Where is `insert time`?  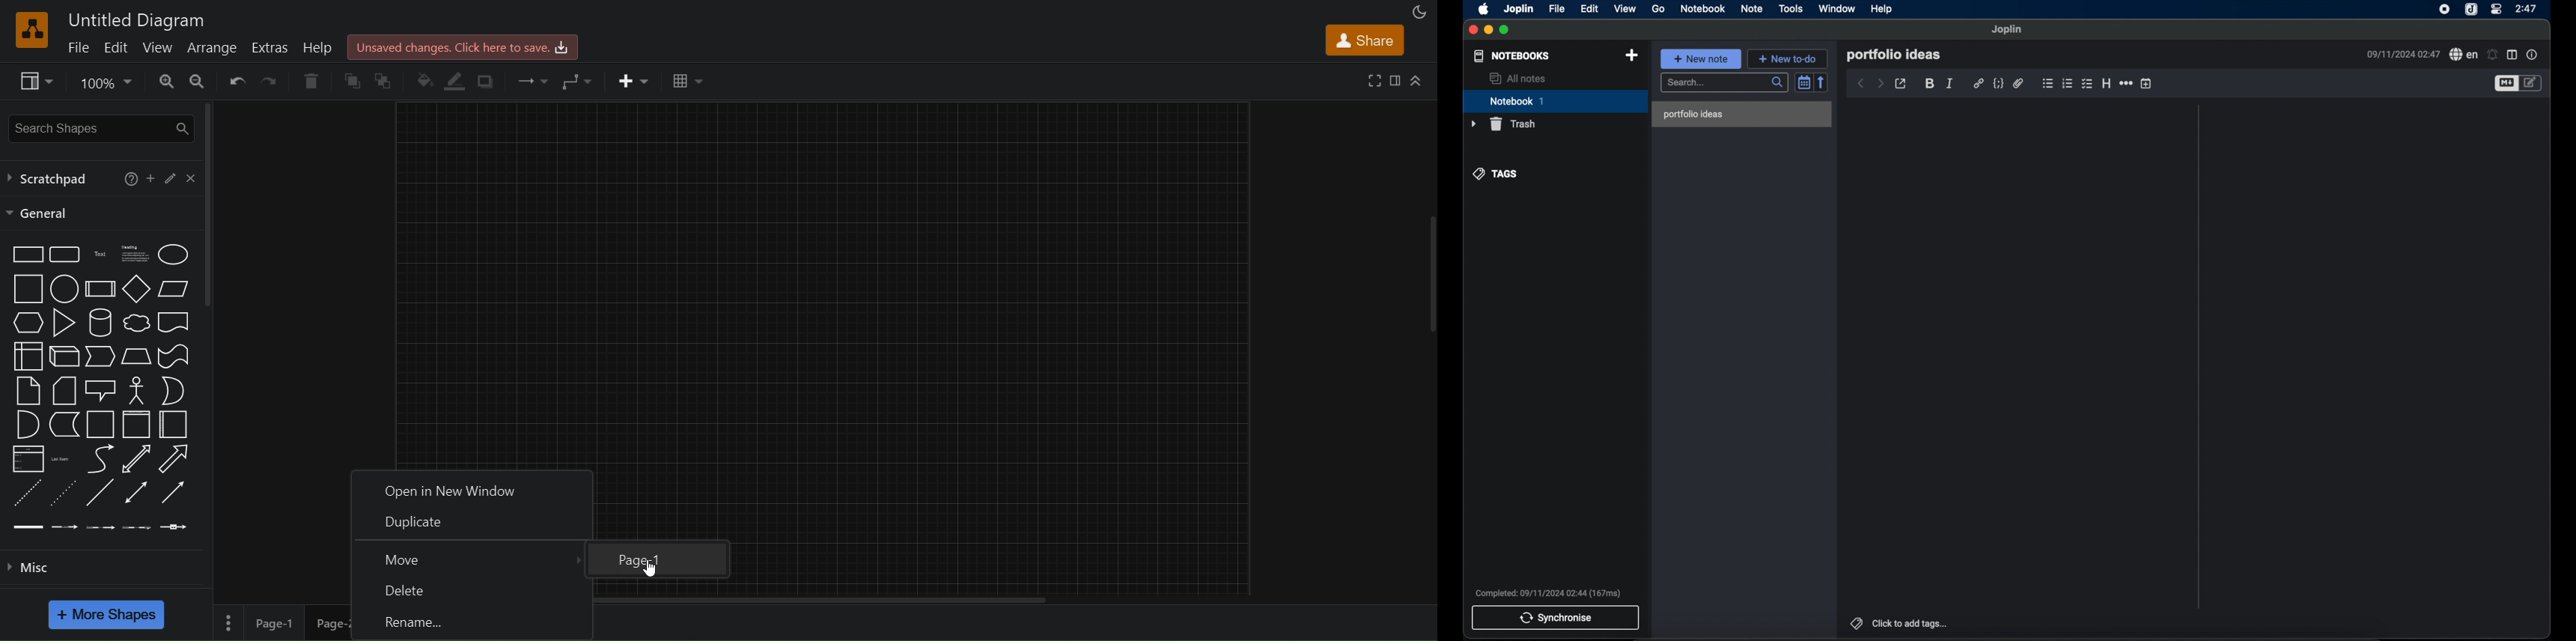 insert time is located at coordinates (2147, 84).